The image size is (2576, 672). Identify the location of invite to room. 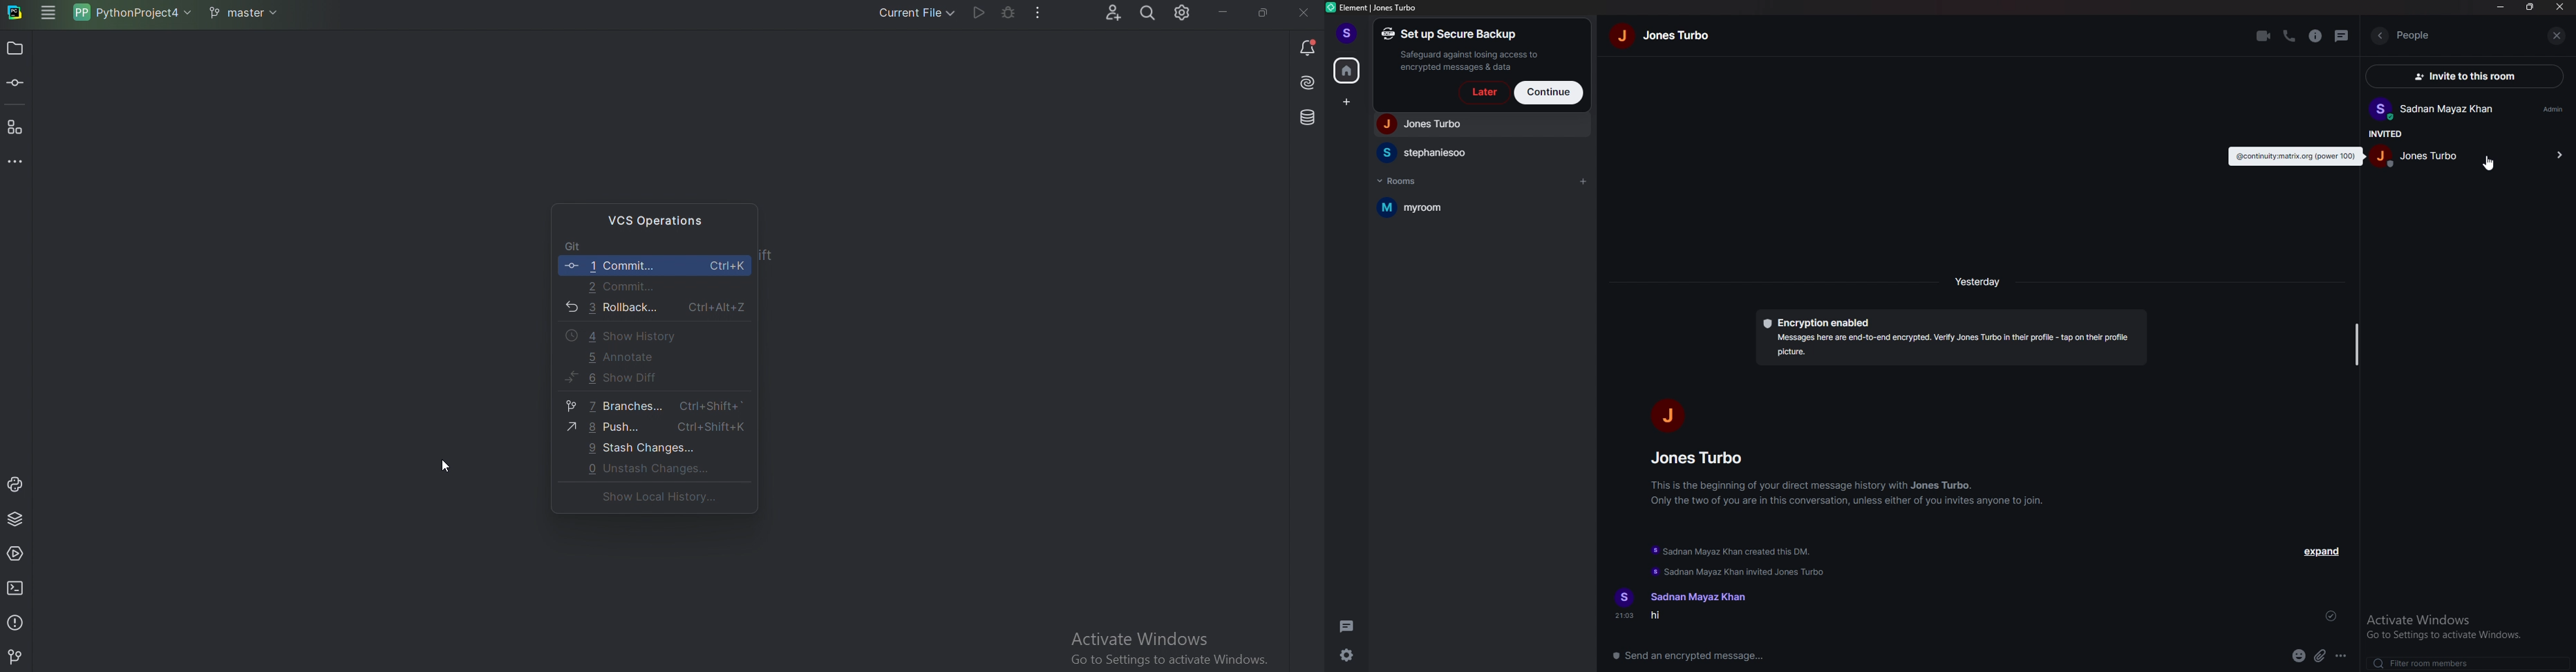
(2472, 76).